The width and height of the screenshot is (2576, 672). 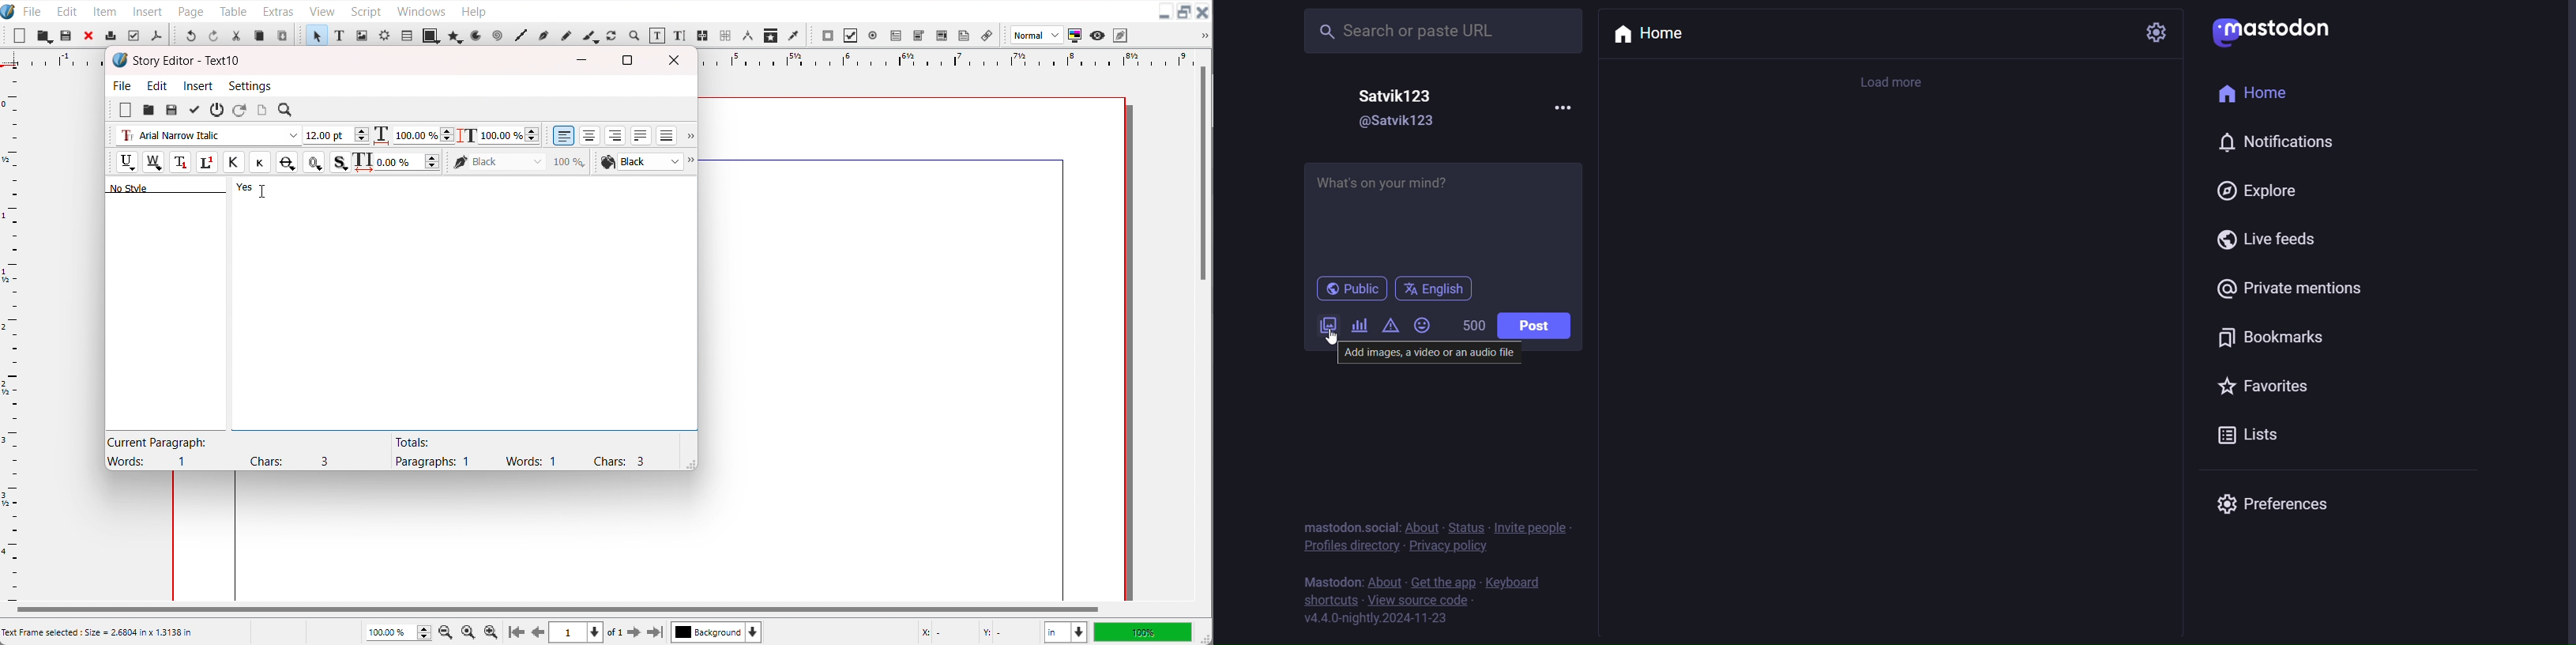 I want to click on Open, so click(x=67, y=36).